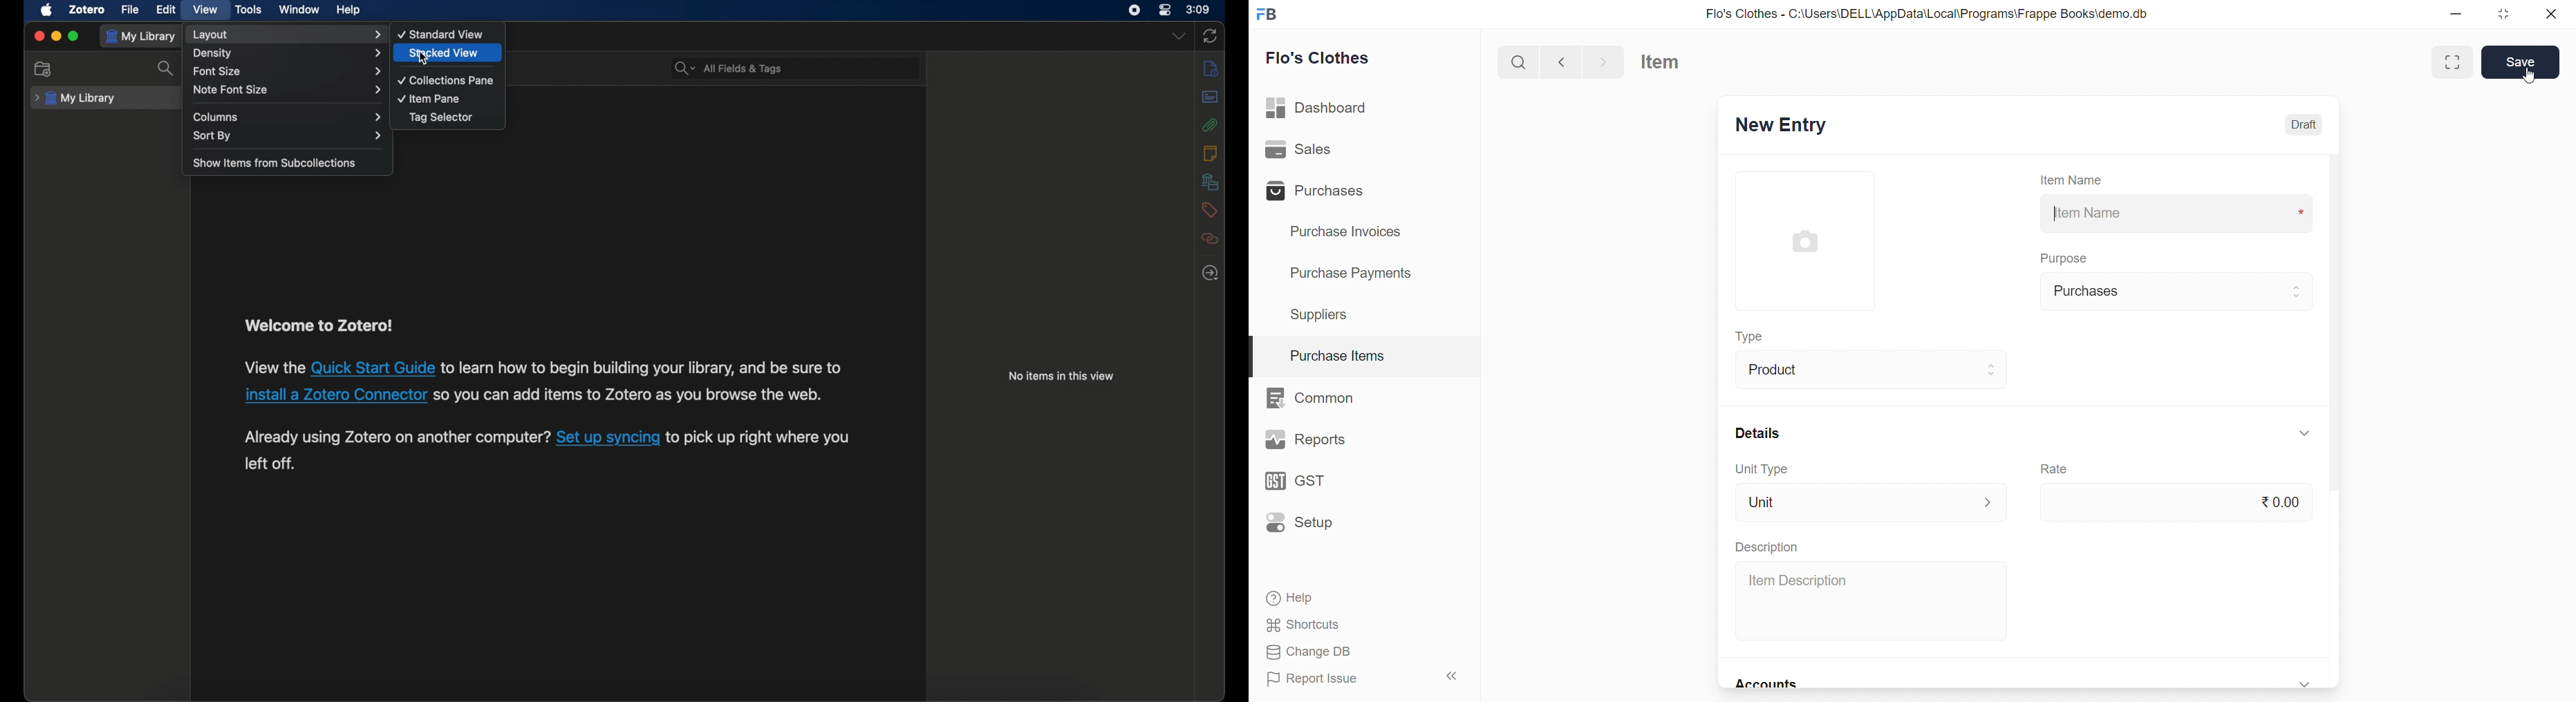 The width and height of the screenshot is (2576, 728). Describe the element at coordinates (1210, 209) in the screenshot. I see `tags` at that location.